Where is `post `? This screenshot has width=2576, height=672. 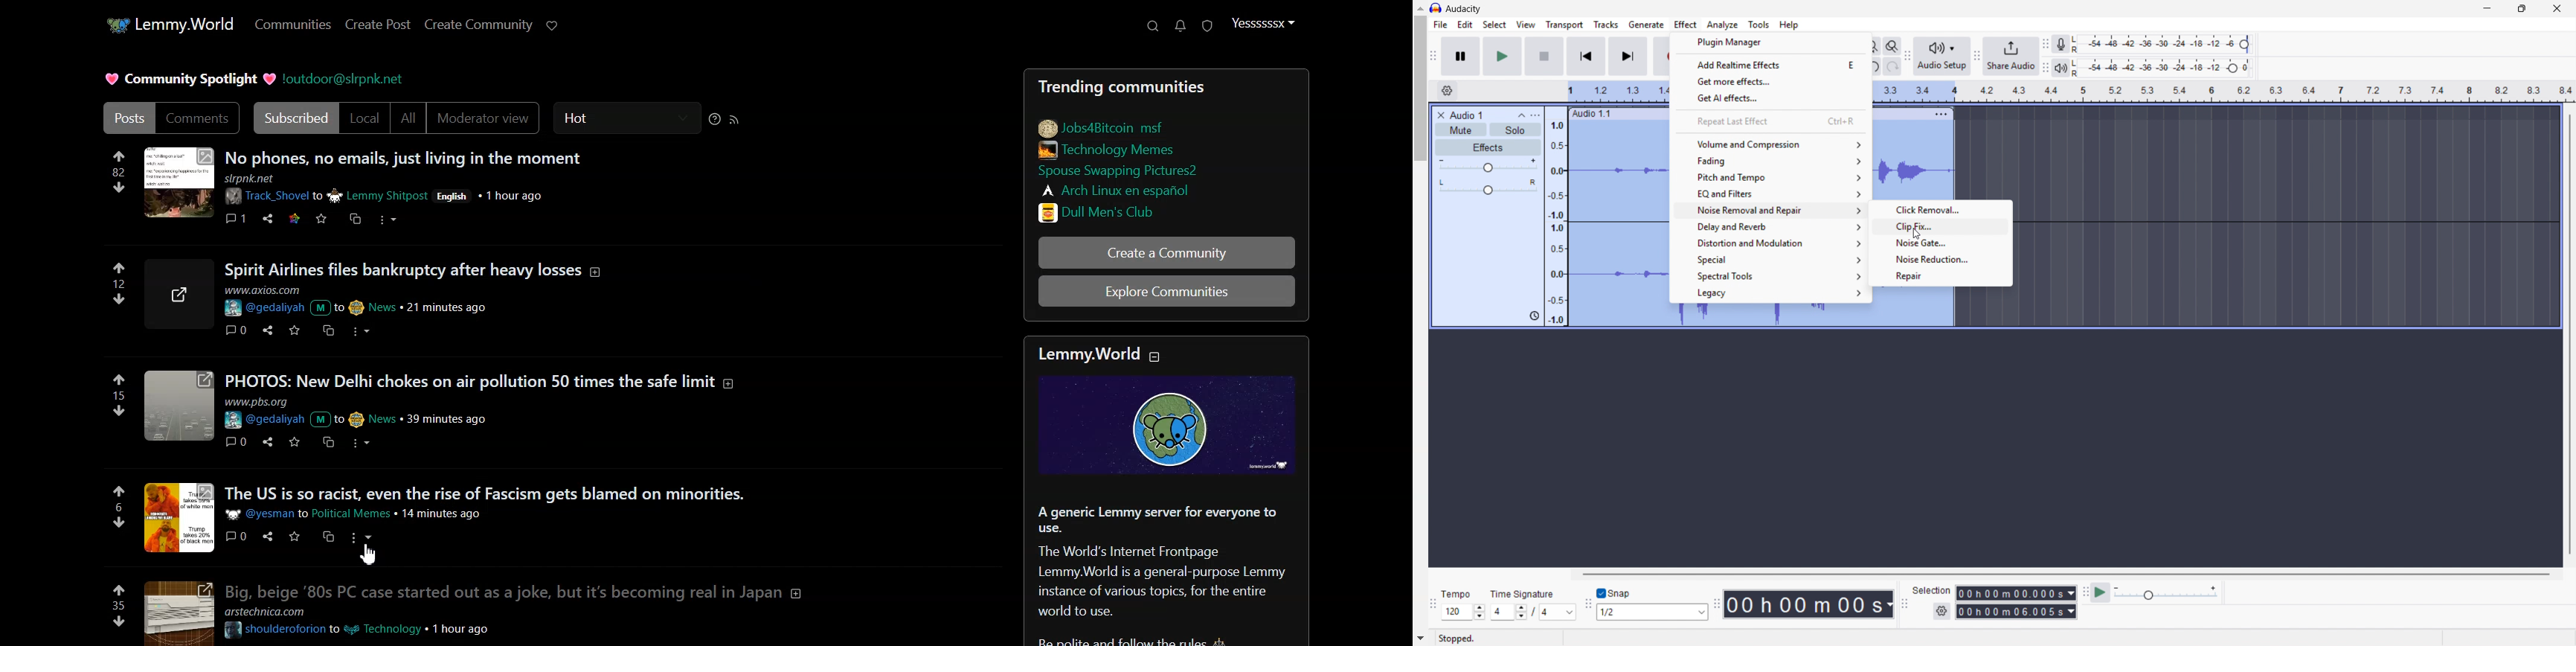 post  is located at coordinates (526, 268).